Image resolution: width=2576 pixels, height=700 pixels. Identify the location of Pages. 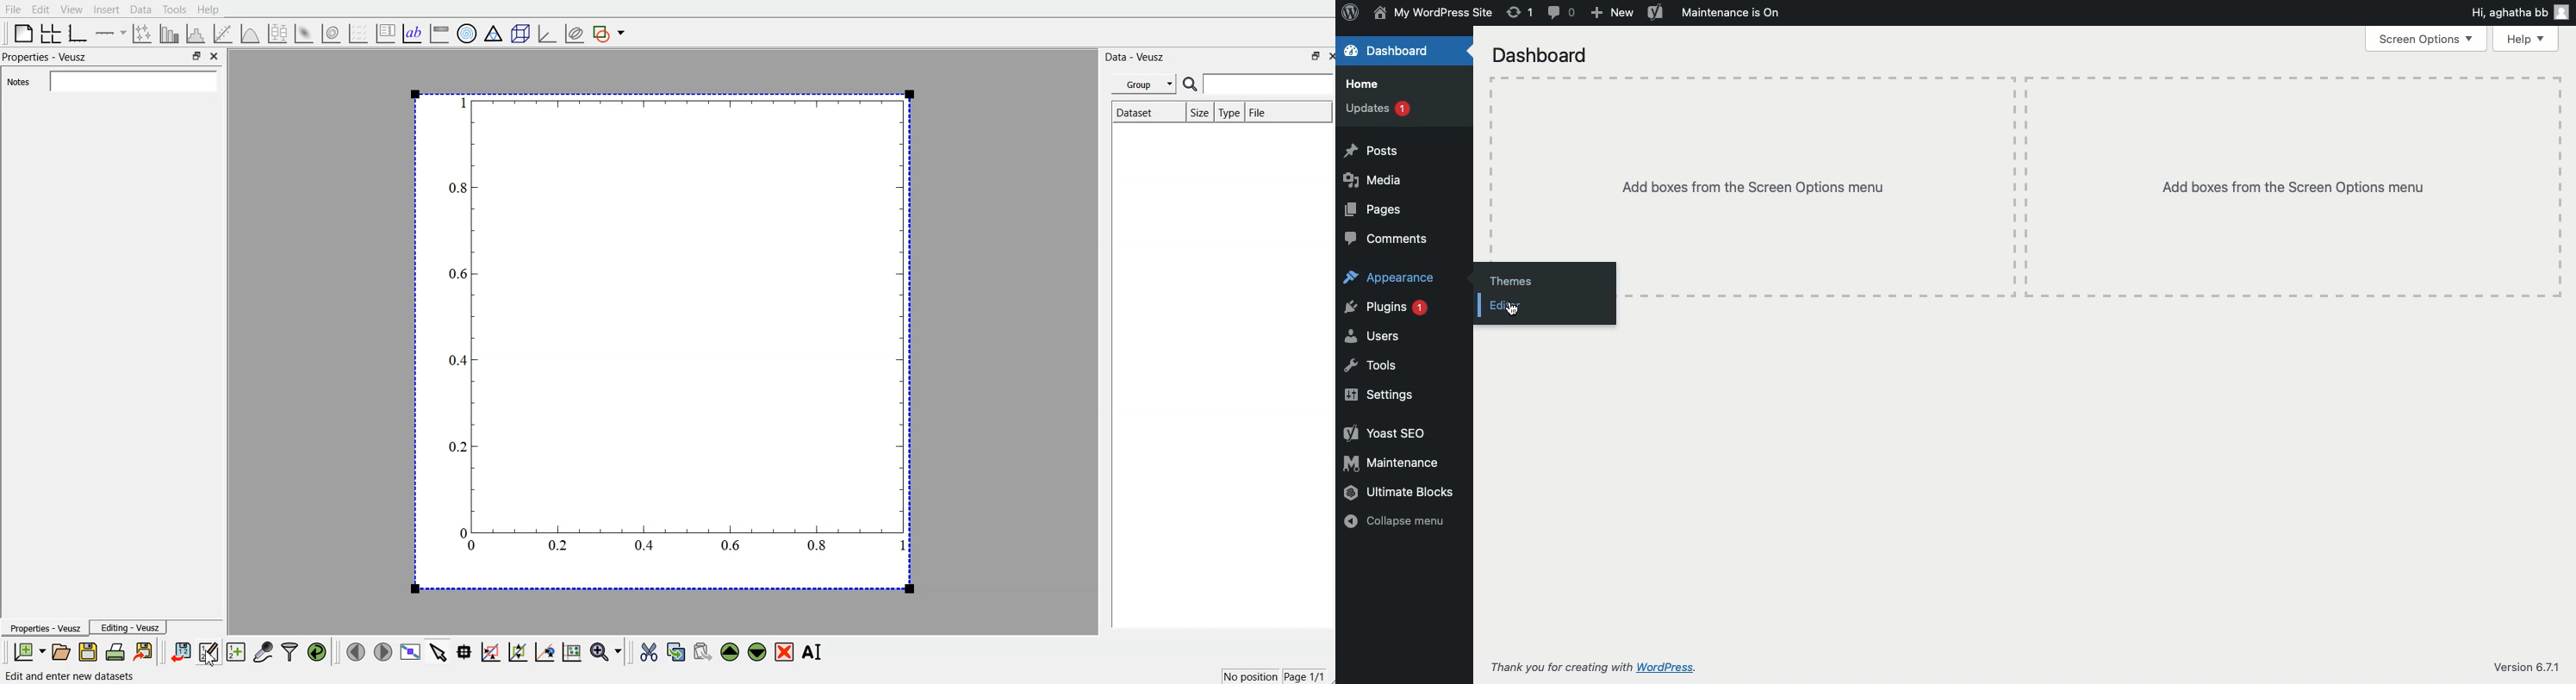
(1372, 211).